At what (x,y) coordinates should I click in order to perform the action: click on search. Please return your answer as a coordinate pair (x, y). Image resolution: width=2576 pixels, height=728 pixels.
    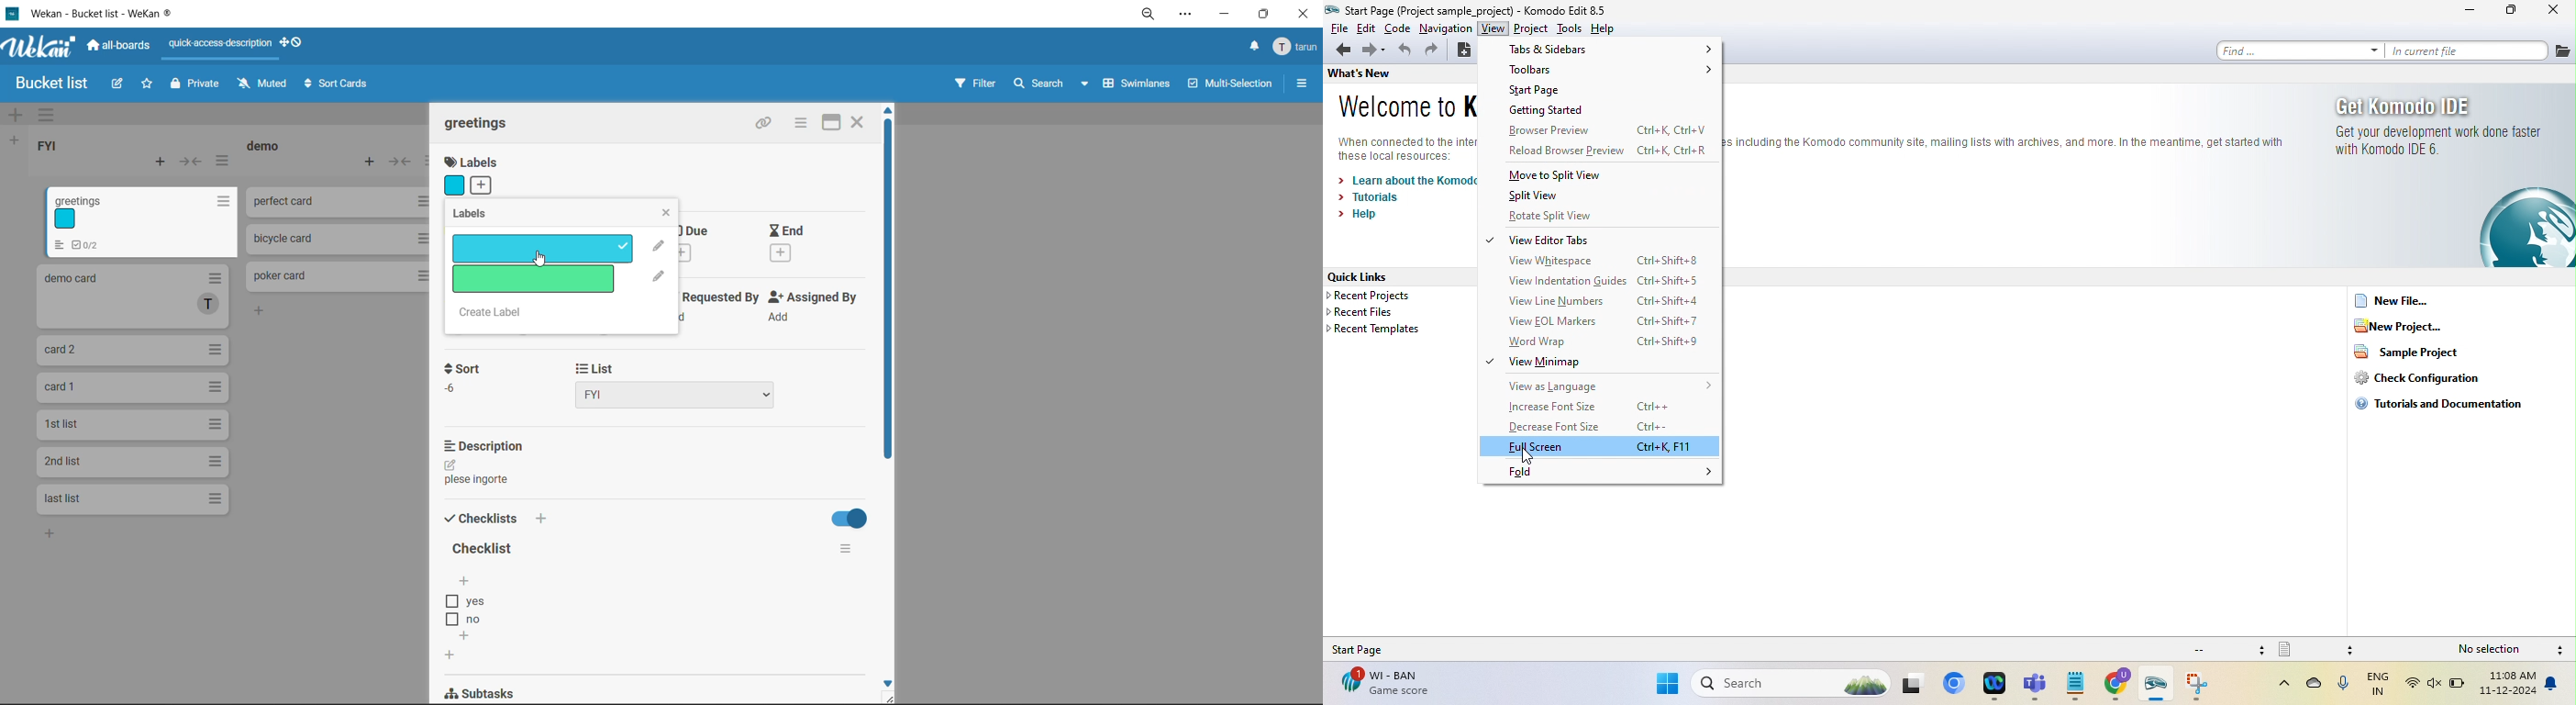
    Looking at the image, I should click on (1054, 86).